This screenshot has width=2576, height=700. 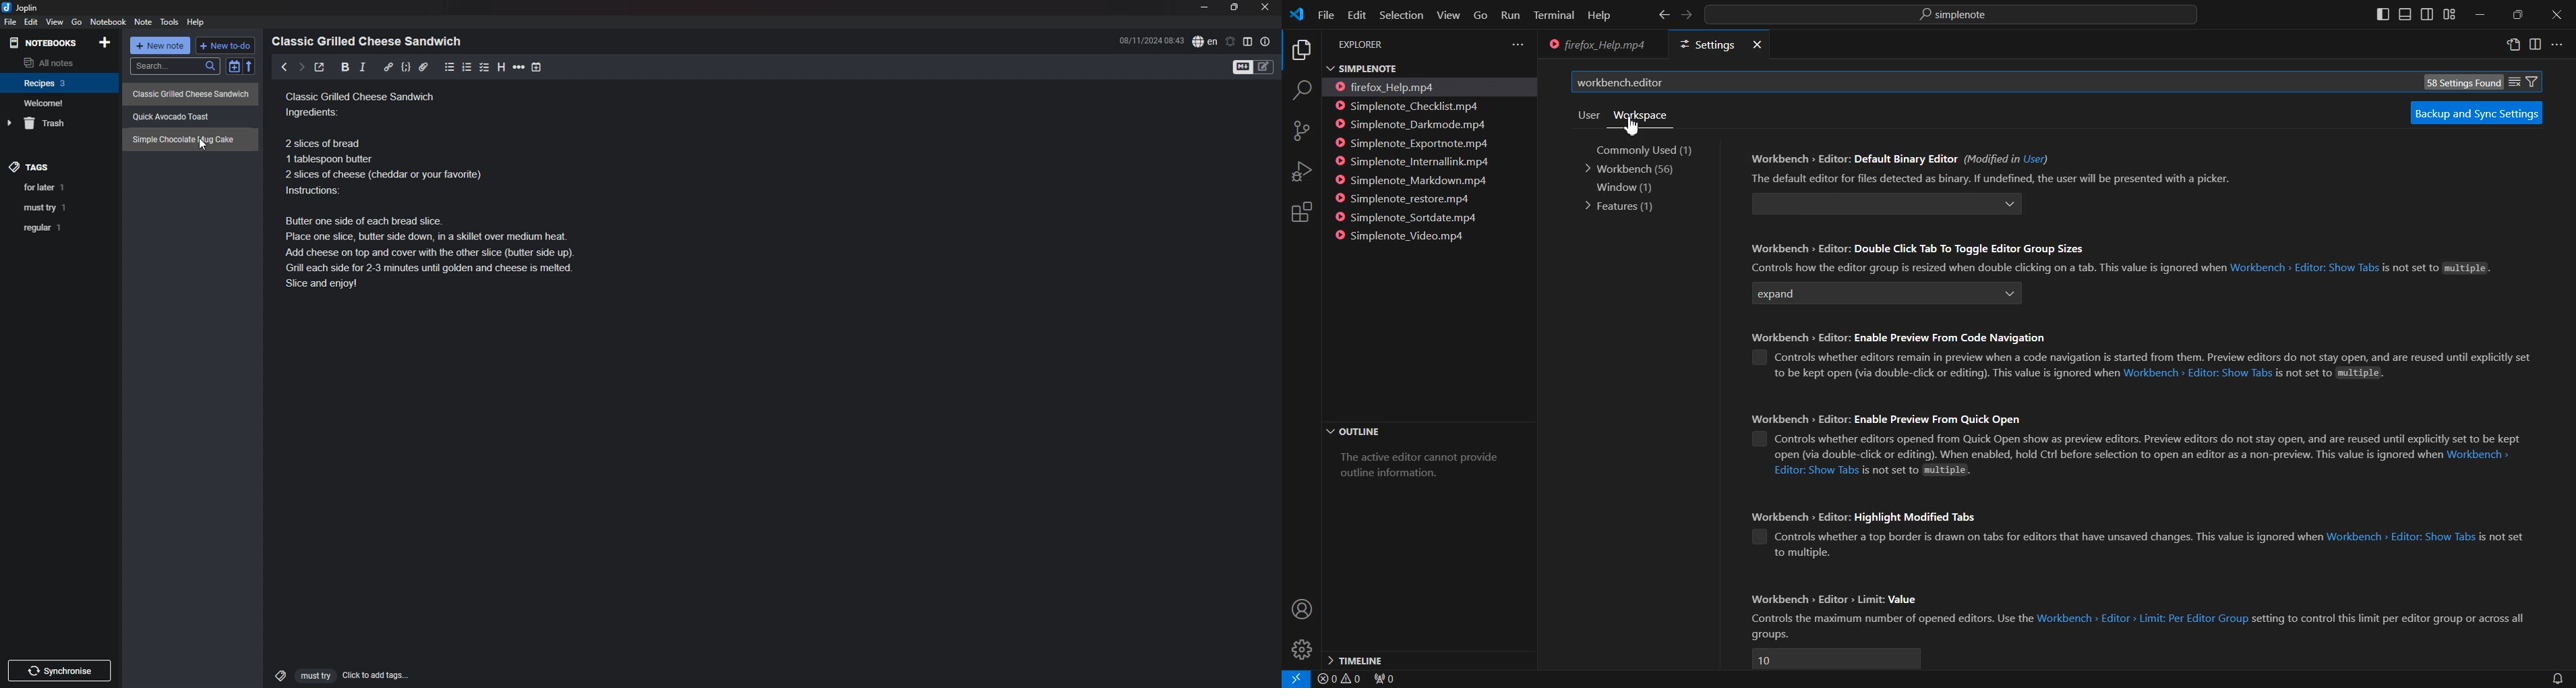 What do you see at coordinates (2535, 45) in the screenshot?
I see `Split editor right` at bounding box center [2535, 45].